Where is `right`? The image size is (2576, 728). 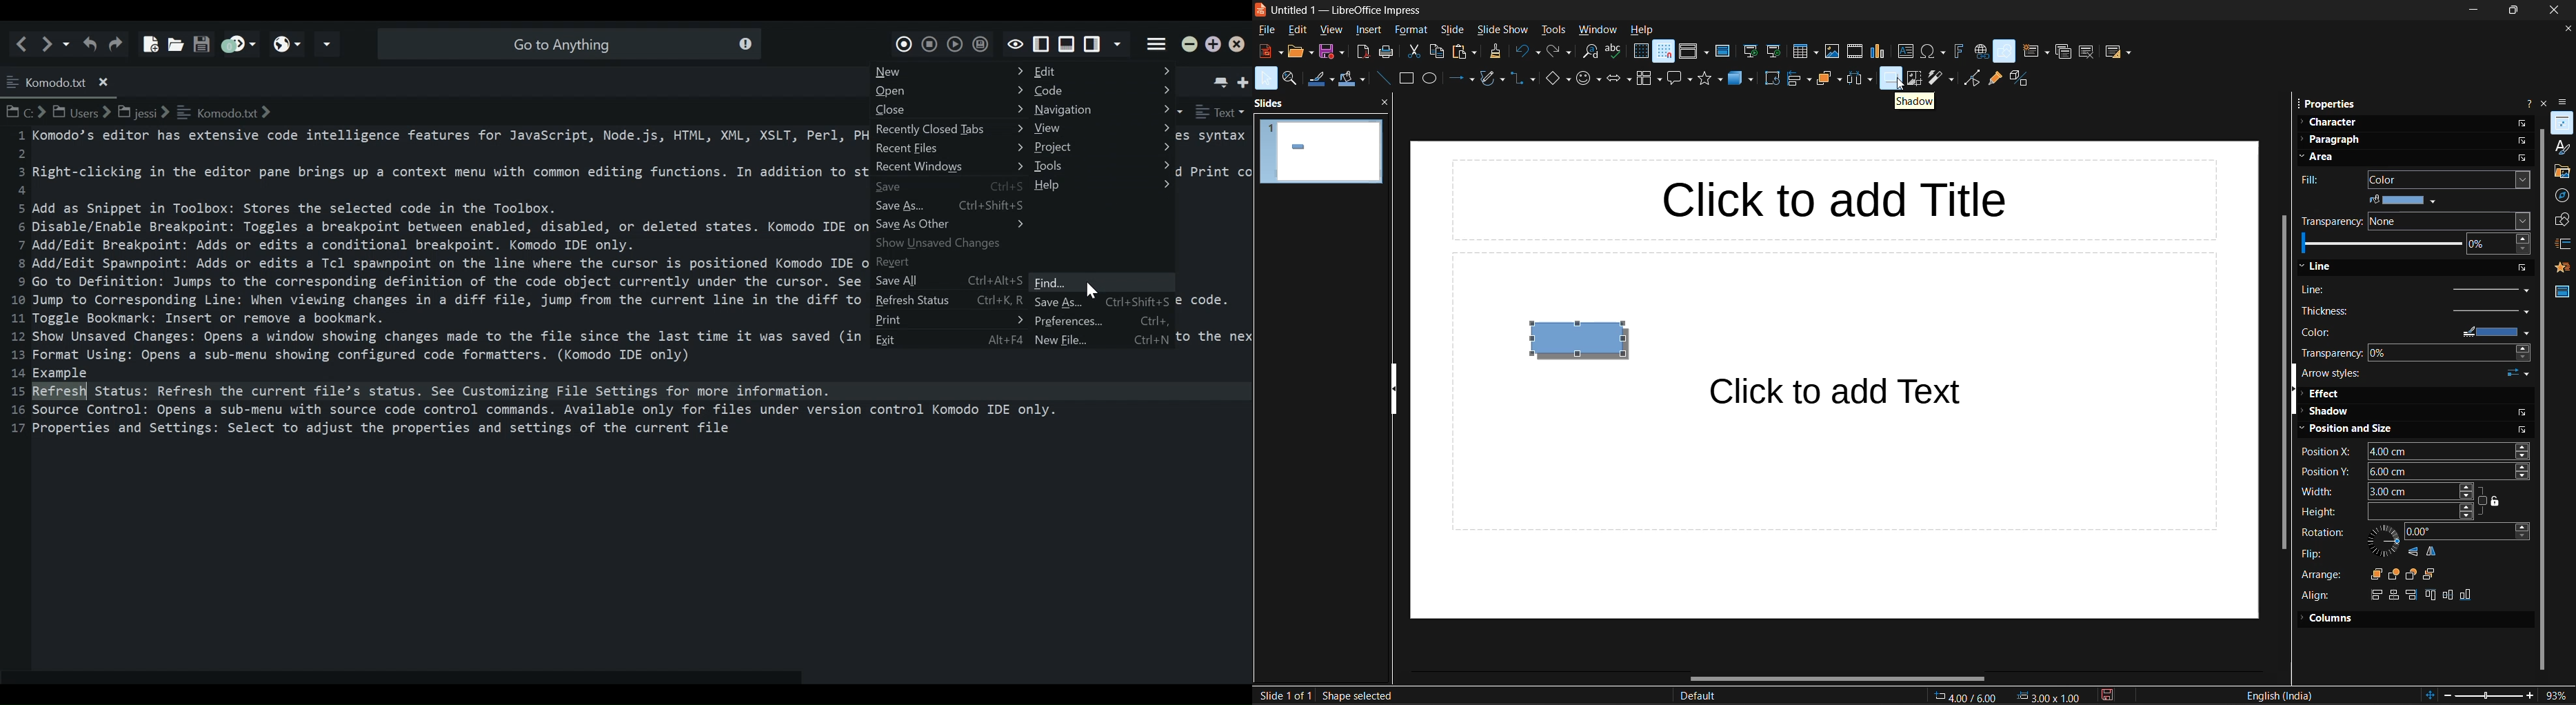
right is located at coordinates (2373, 594).